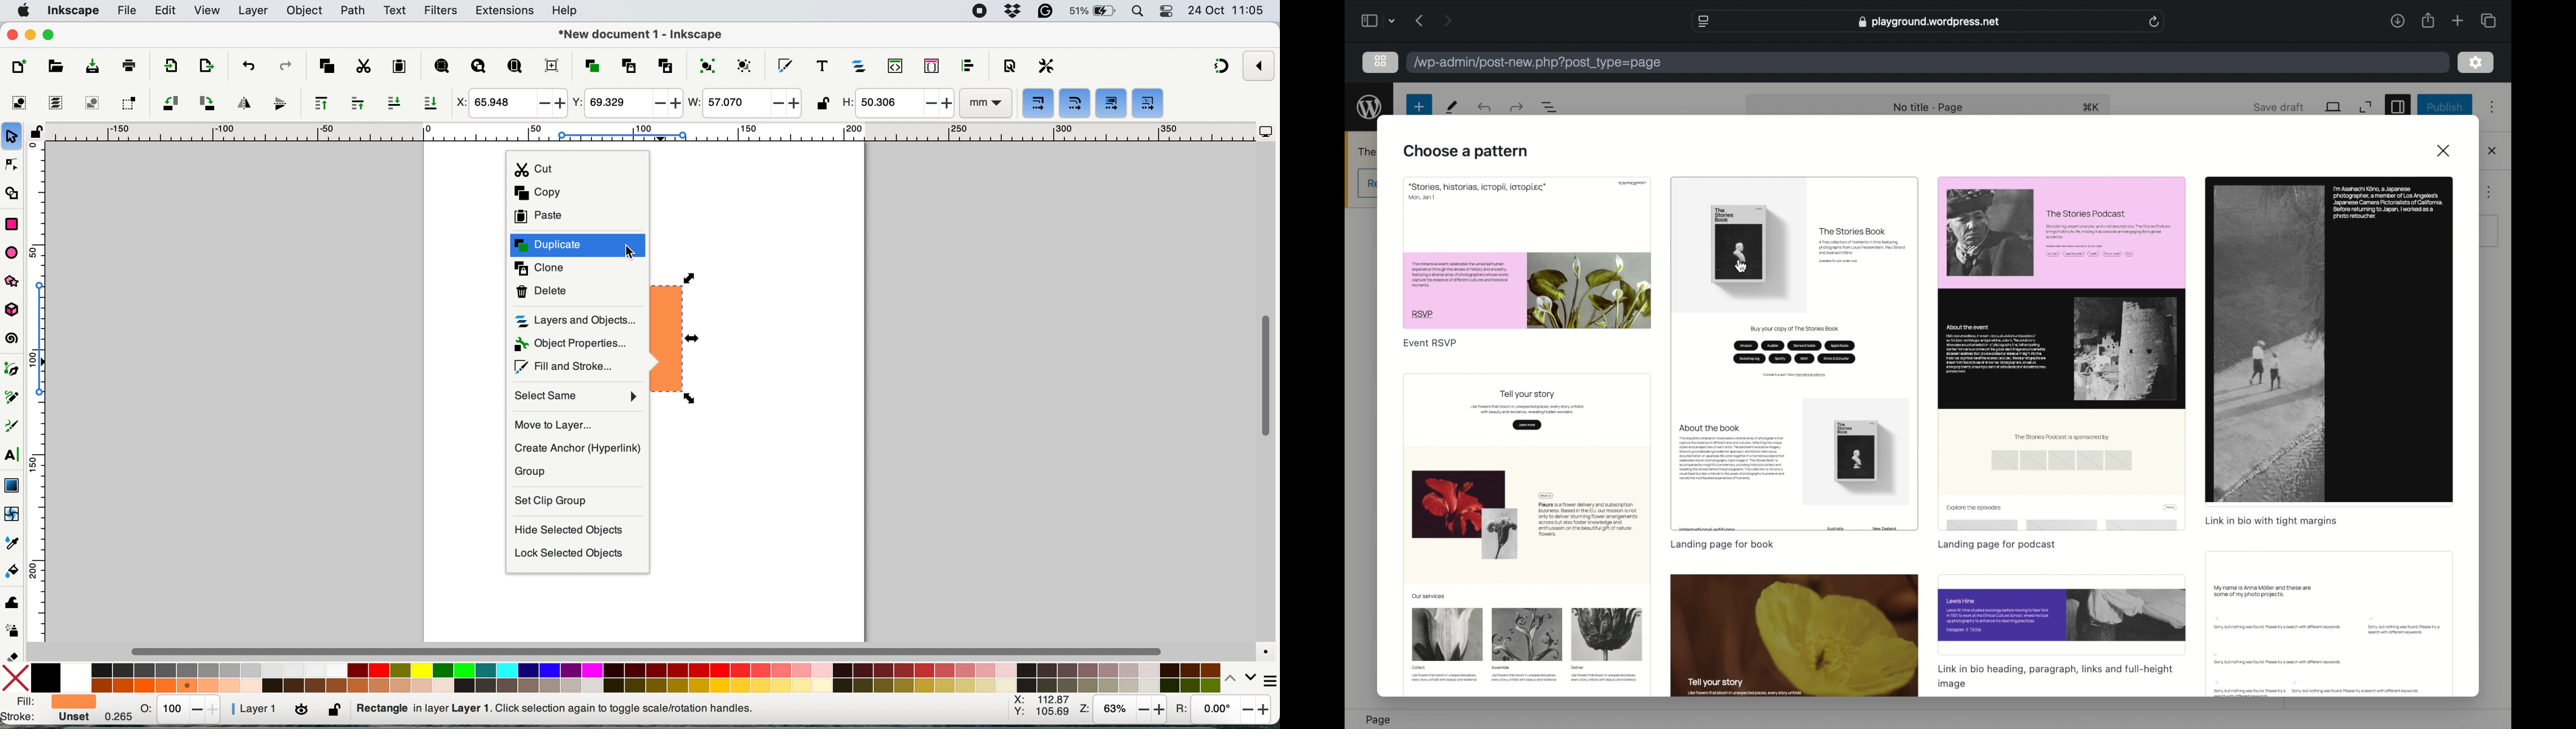  Describe the element at coordinates (259, 709) in the screenshot. I see `layer 1` at that location.